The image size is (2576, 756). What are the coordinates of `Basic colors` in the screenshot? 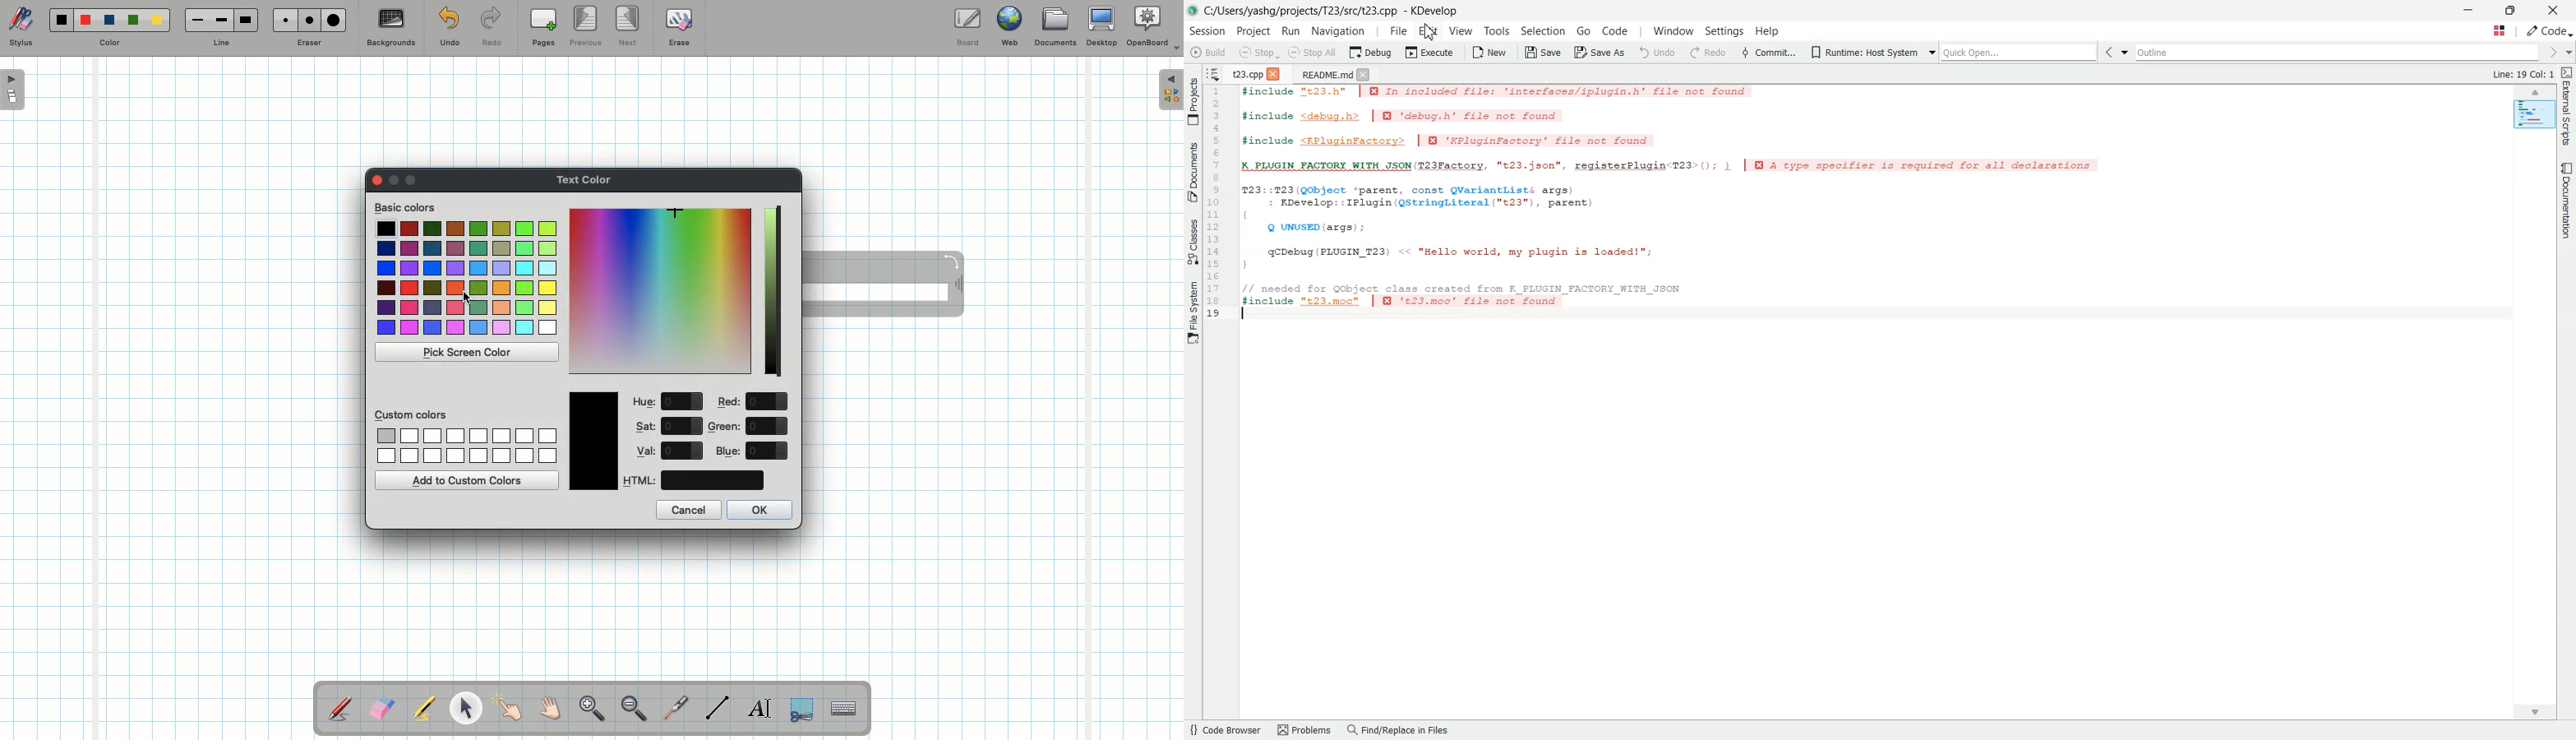 It's located at (406, 206).